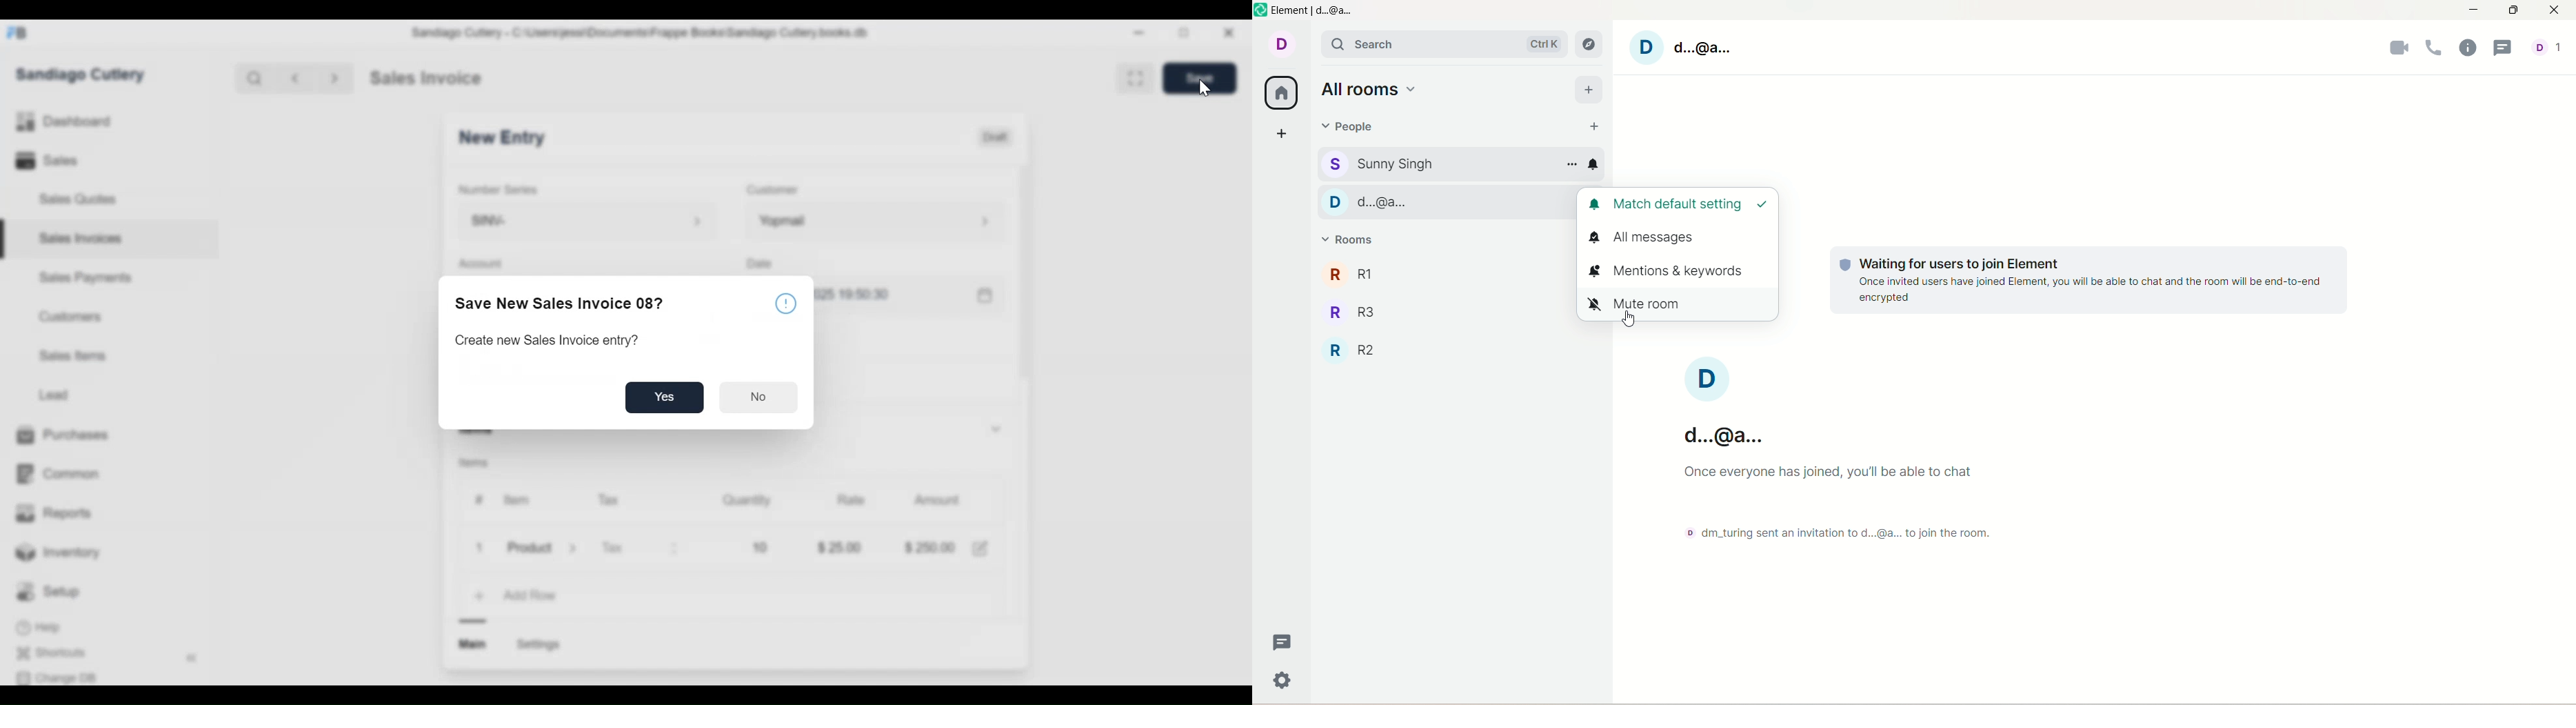 This screenshot has width=2576, height=728. Describe the element at coordinates (1590, 88) in the screenshot. I see `add` at that location.